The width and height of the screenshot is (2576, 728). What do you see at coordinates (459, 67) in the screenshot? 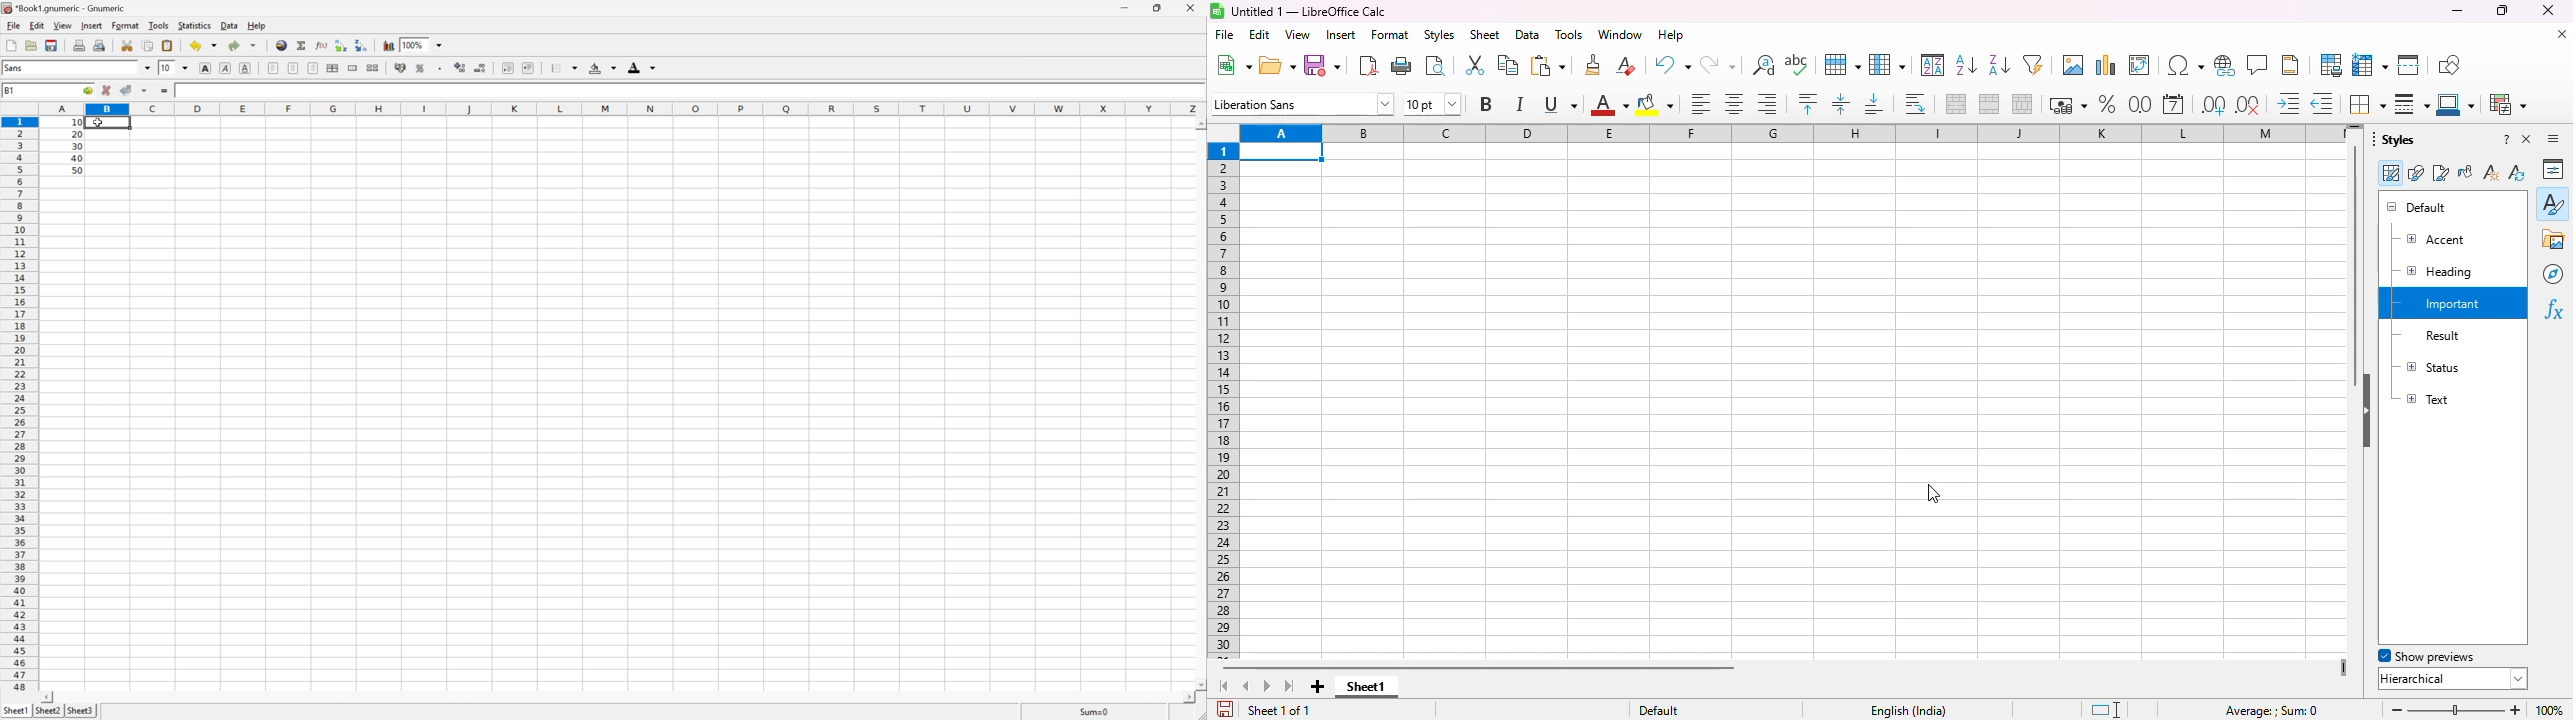
I see `Increase the number of decimals displayed` at bounding box center [459, 67].